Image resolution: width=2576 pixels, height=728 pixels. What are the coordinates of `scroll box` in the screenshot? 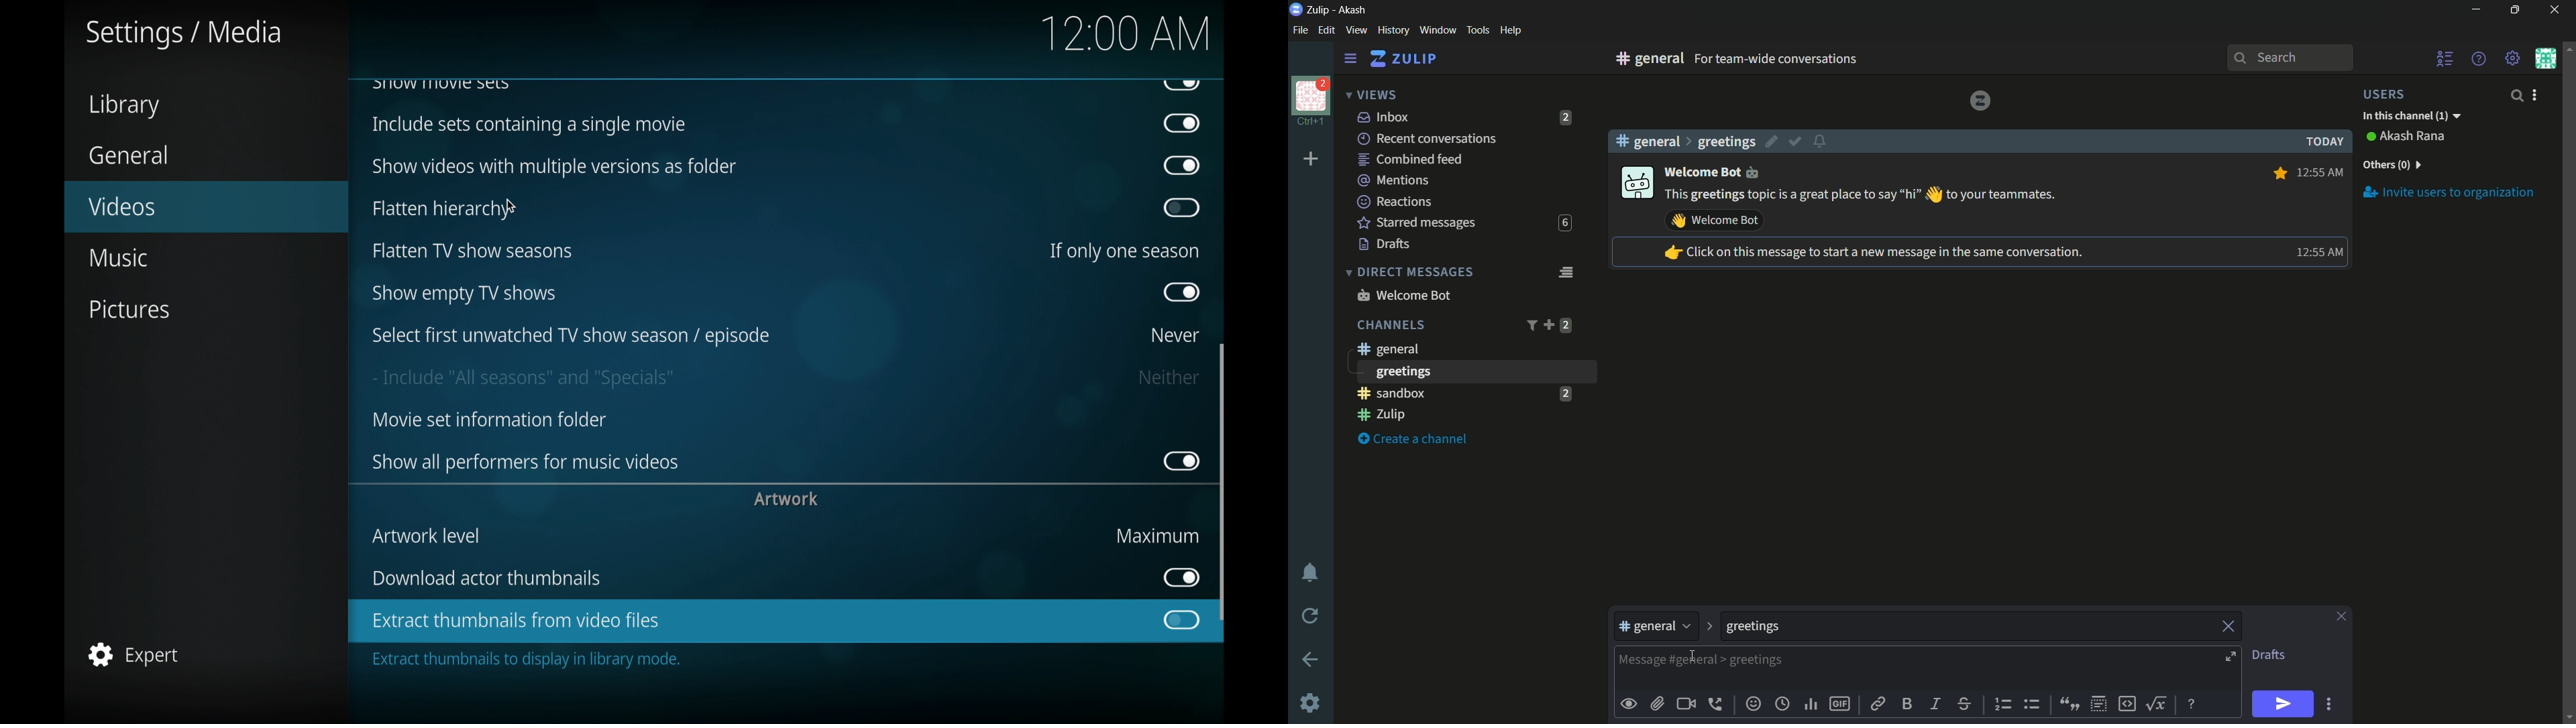 It's located at (1223, 483).